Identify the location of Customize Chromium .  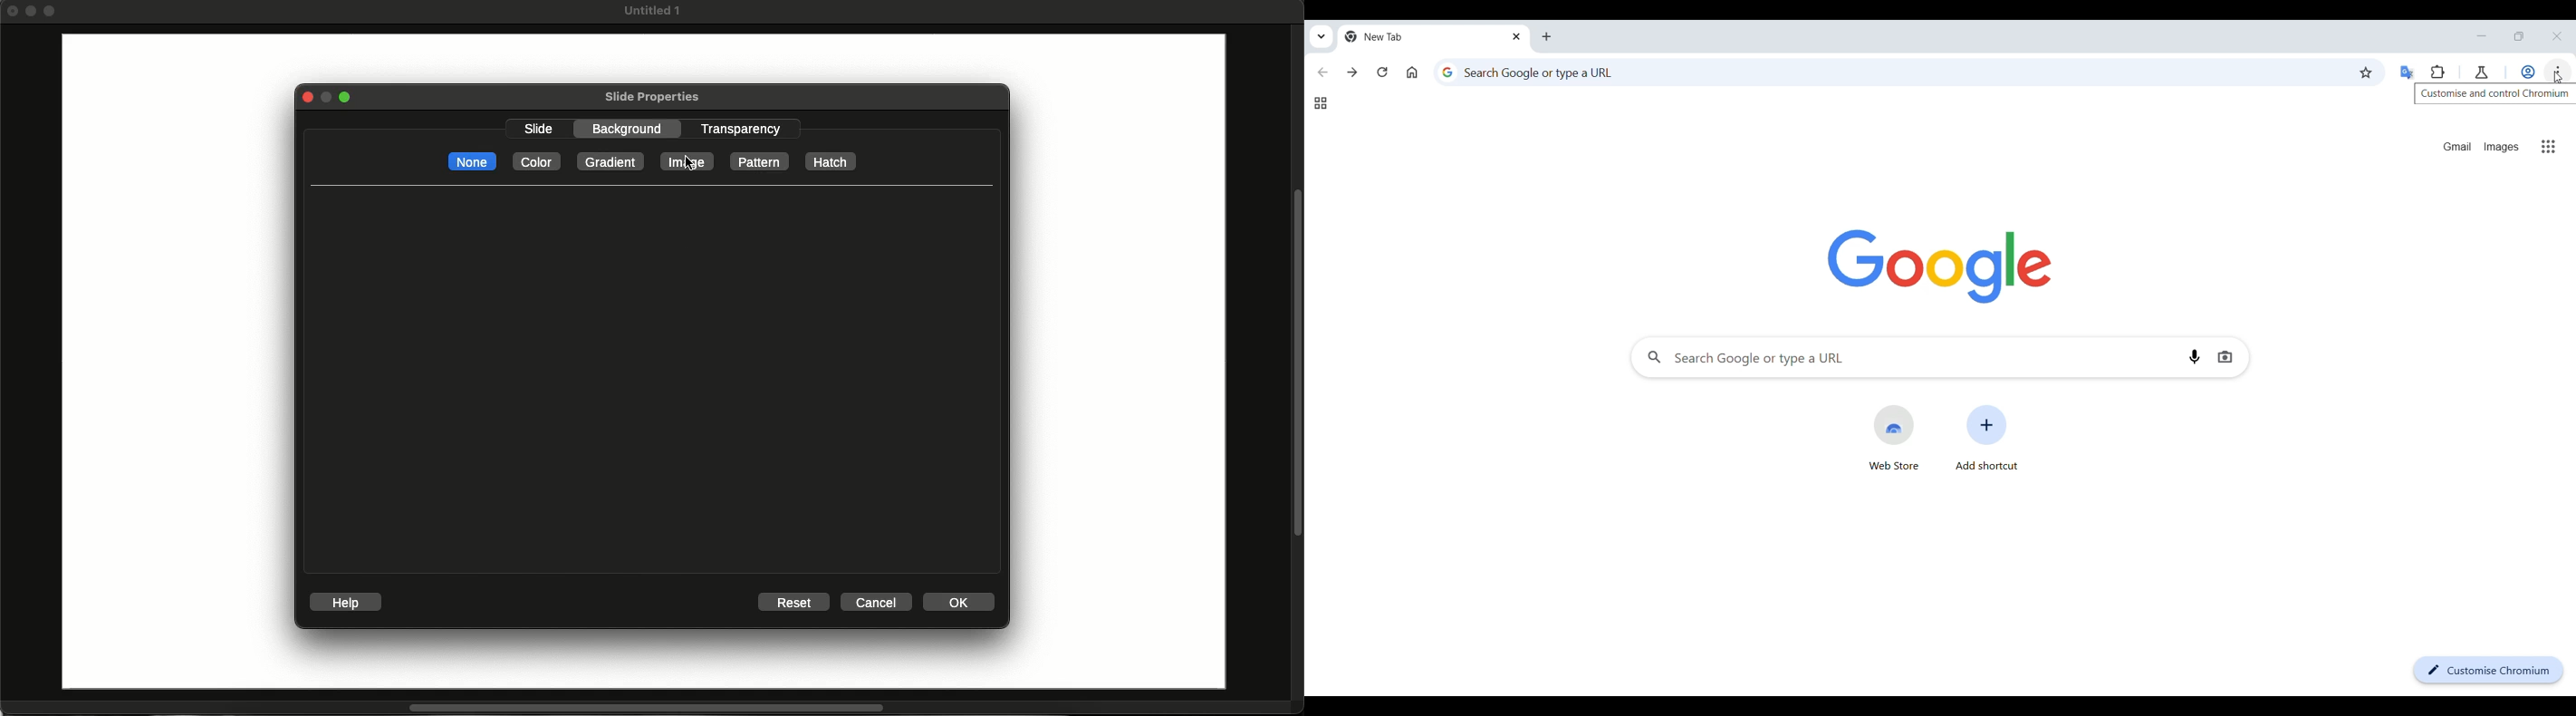
(2490, 670).